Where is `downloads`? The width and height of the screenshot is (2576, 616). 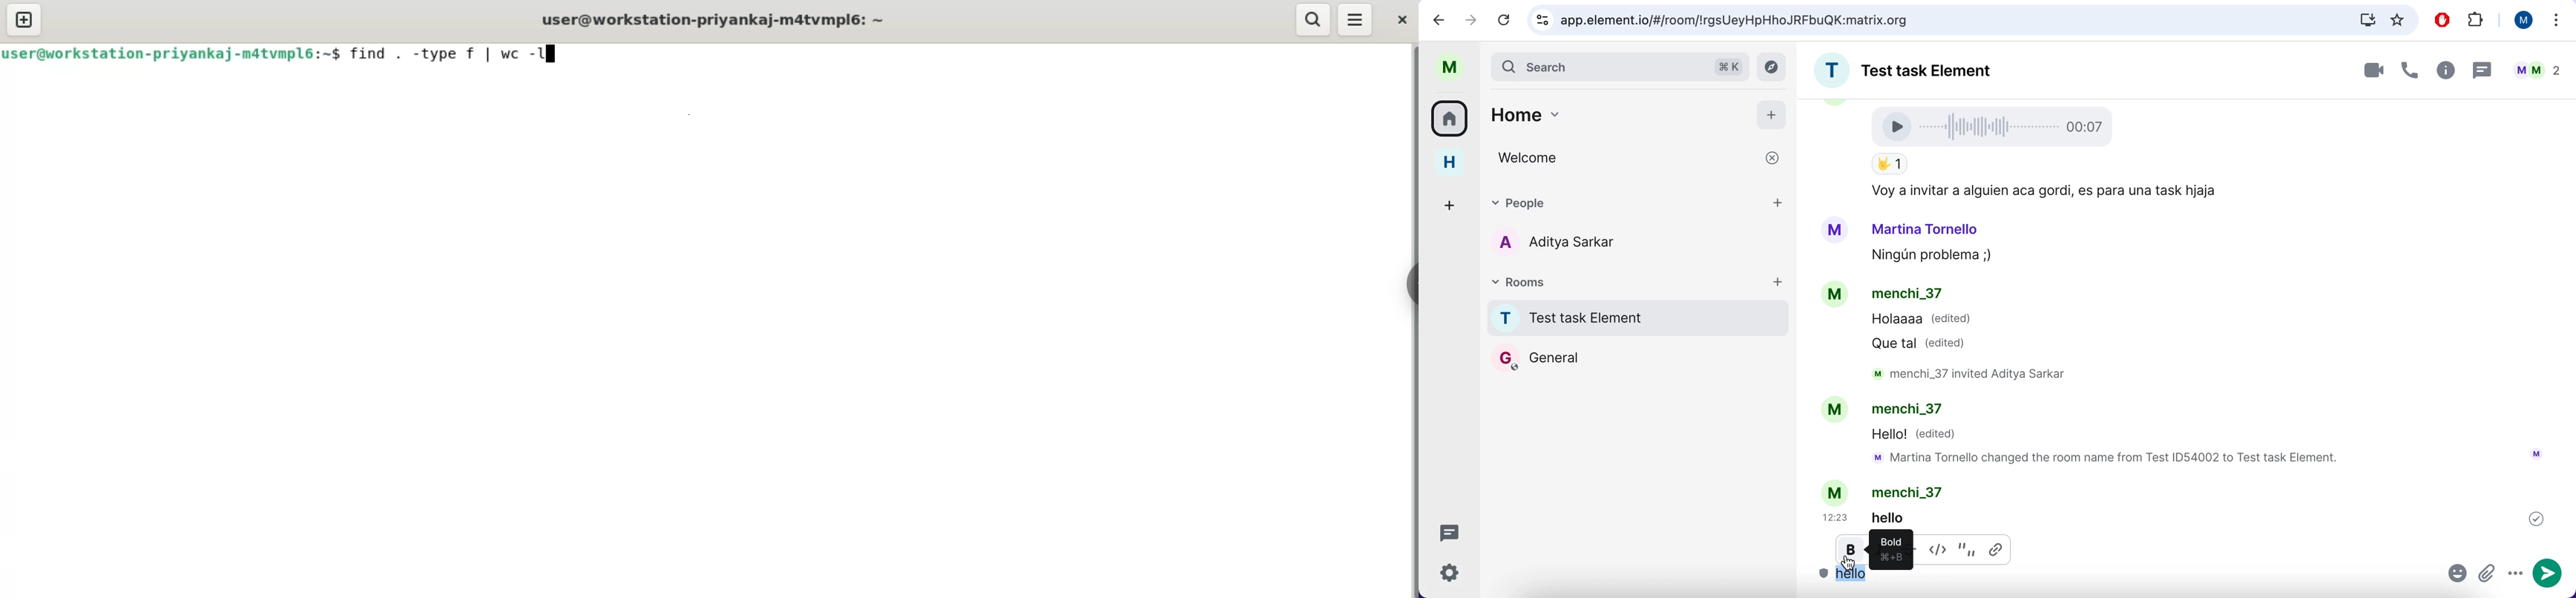 downloads is located at coordinates (2367, 19).